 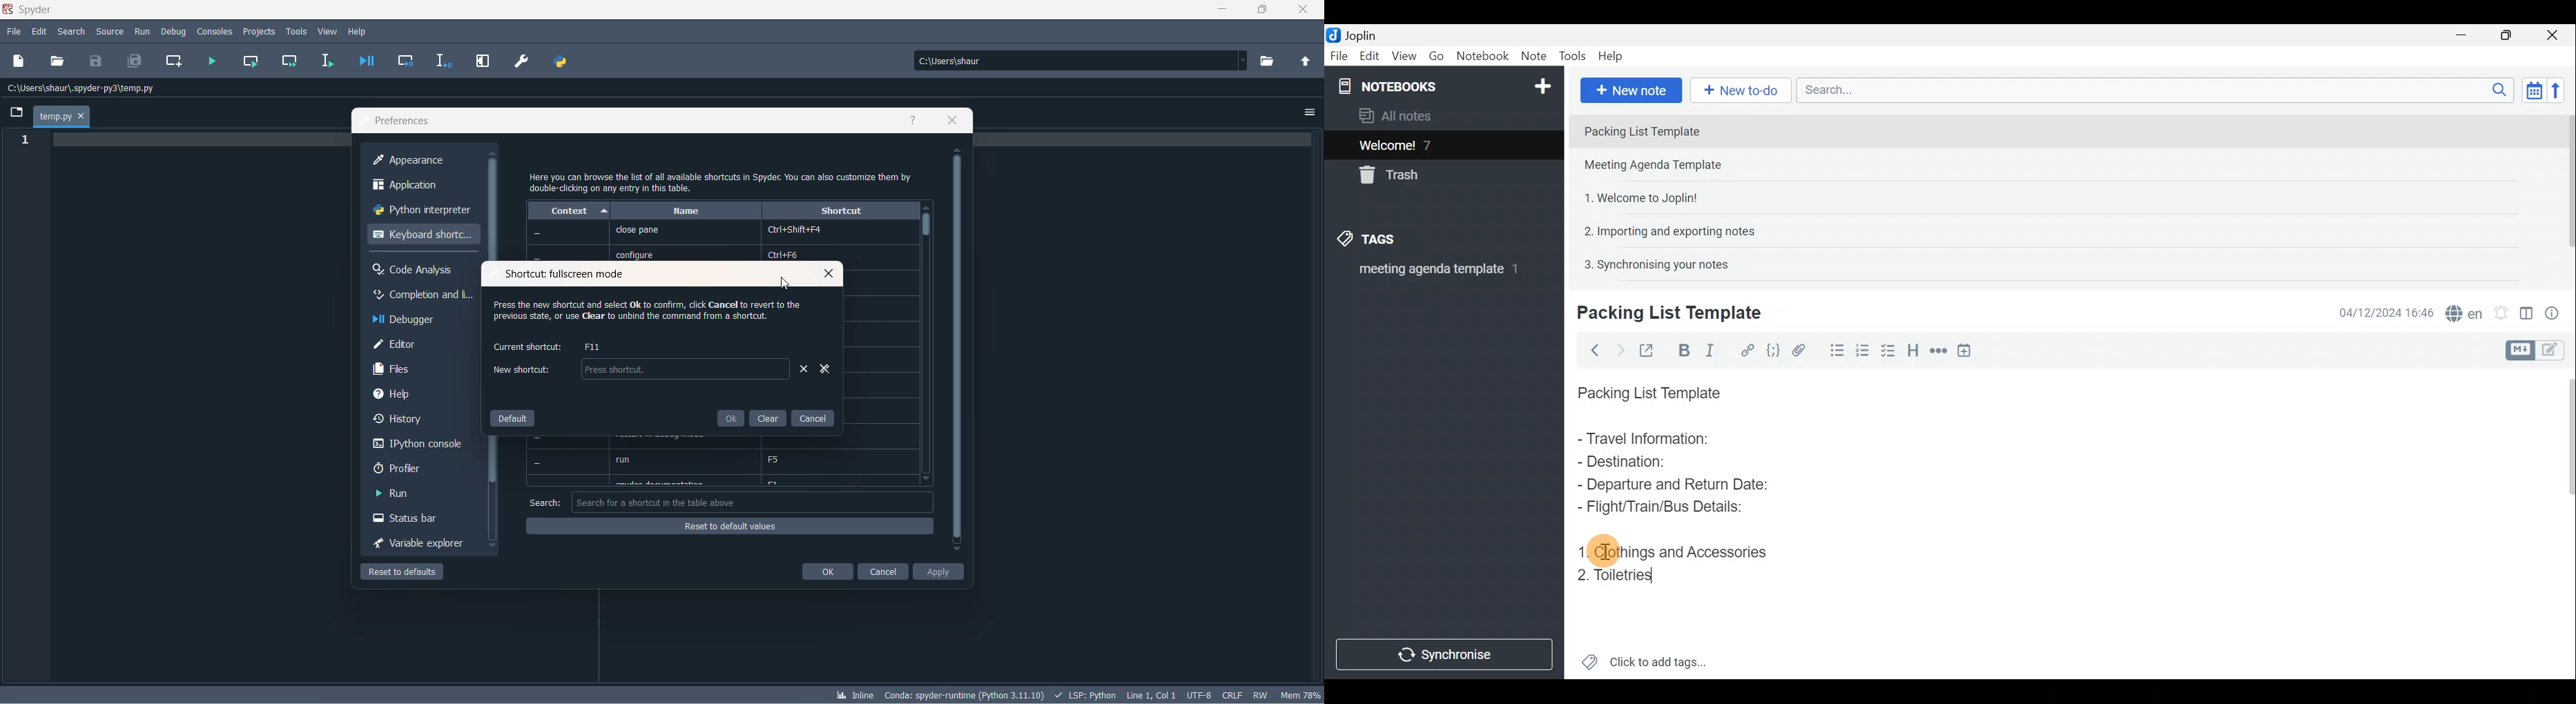 What do you see at coordinates (494, 153) in the screenshot?
I see `move up` at bounding box center [494, 153].